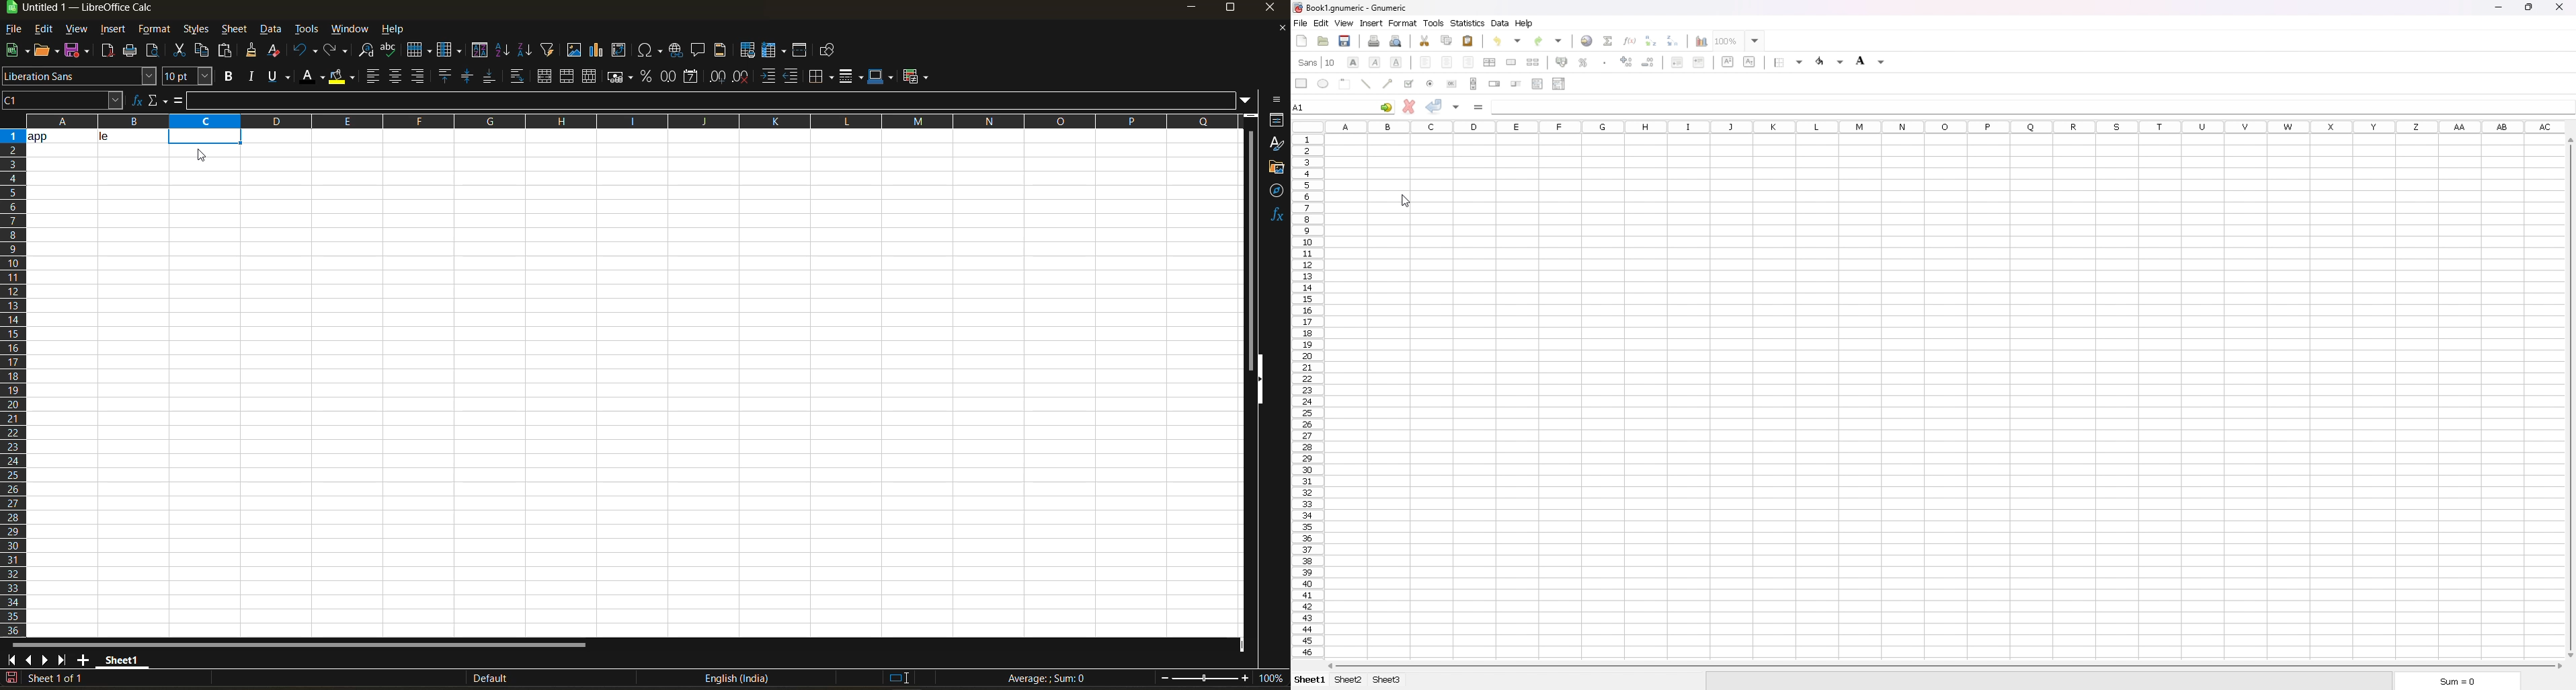  I want to click on center vertically, so click(467, 77).